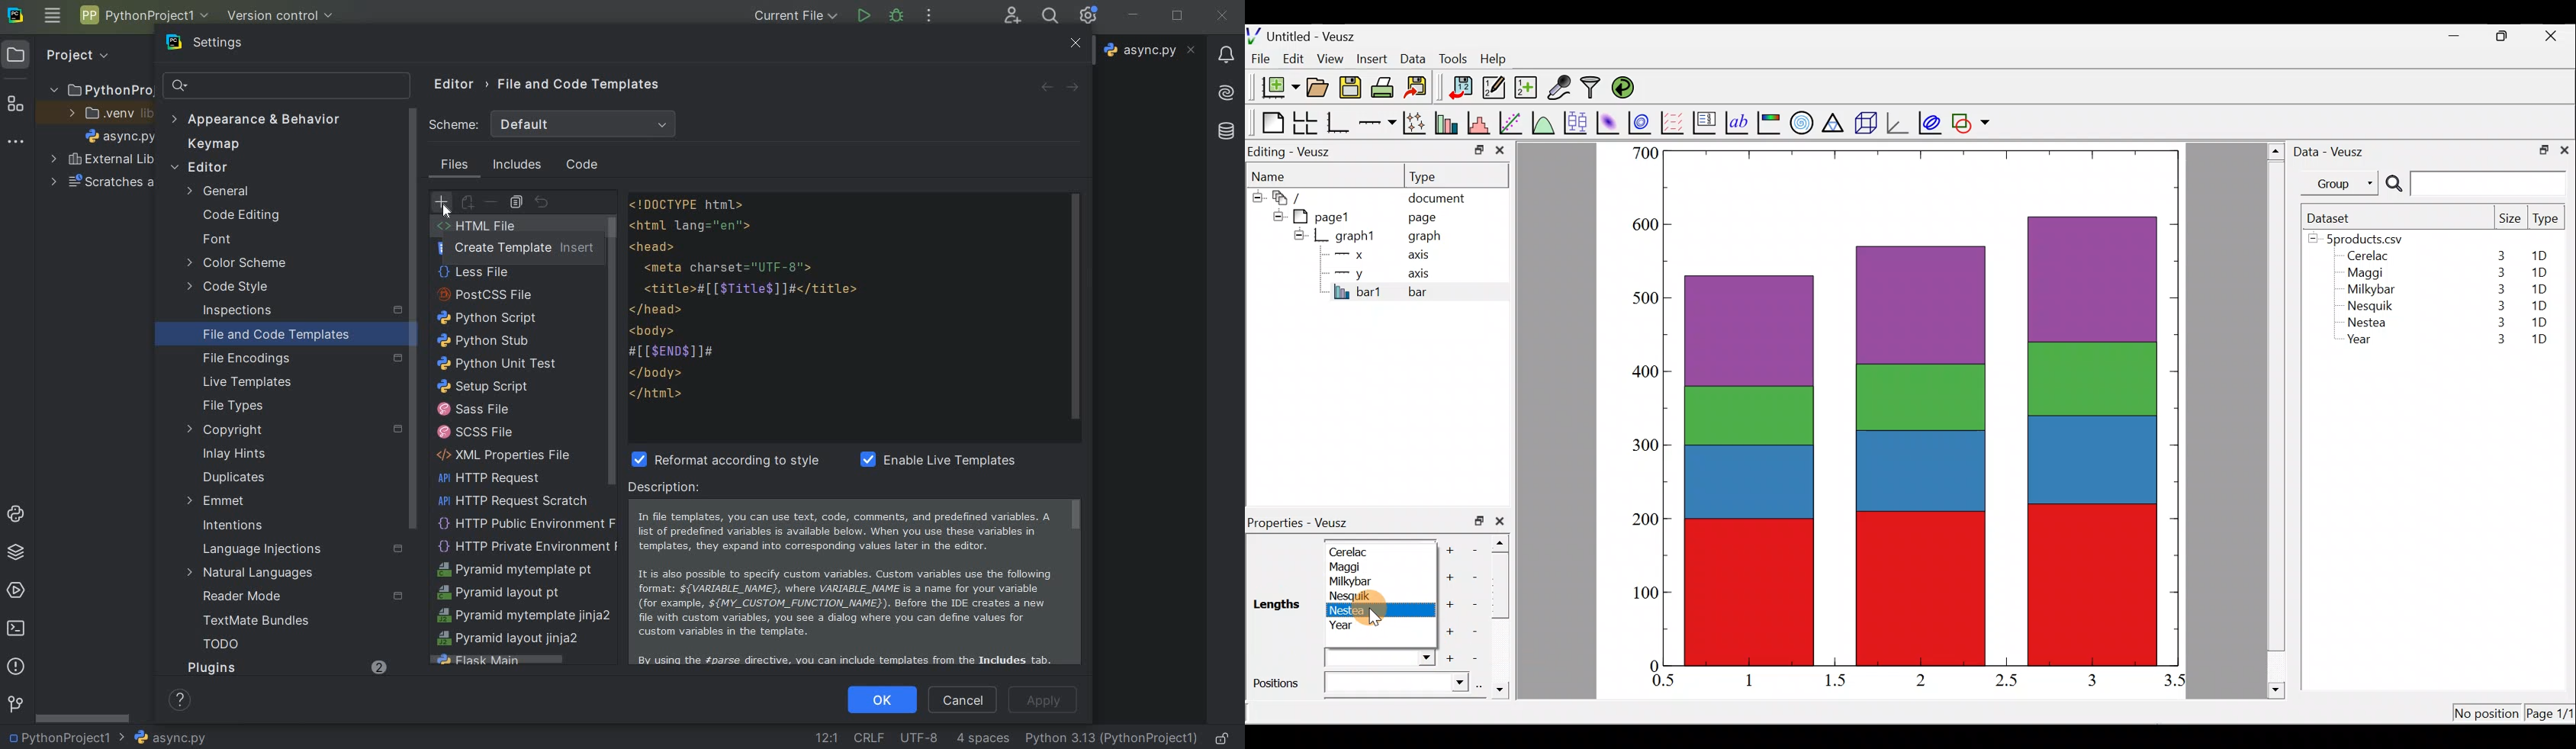 The width and height of the screenshot is (2576, 756). What do you see at coordinates (223, 191) in the screenshot?
I see `general` at bounding box center [223, 191].